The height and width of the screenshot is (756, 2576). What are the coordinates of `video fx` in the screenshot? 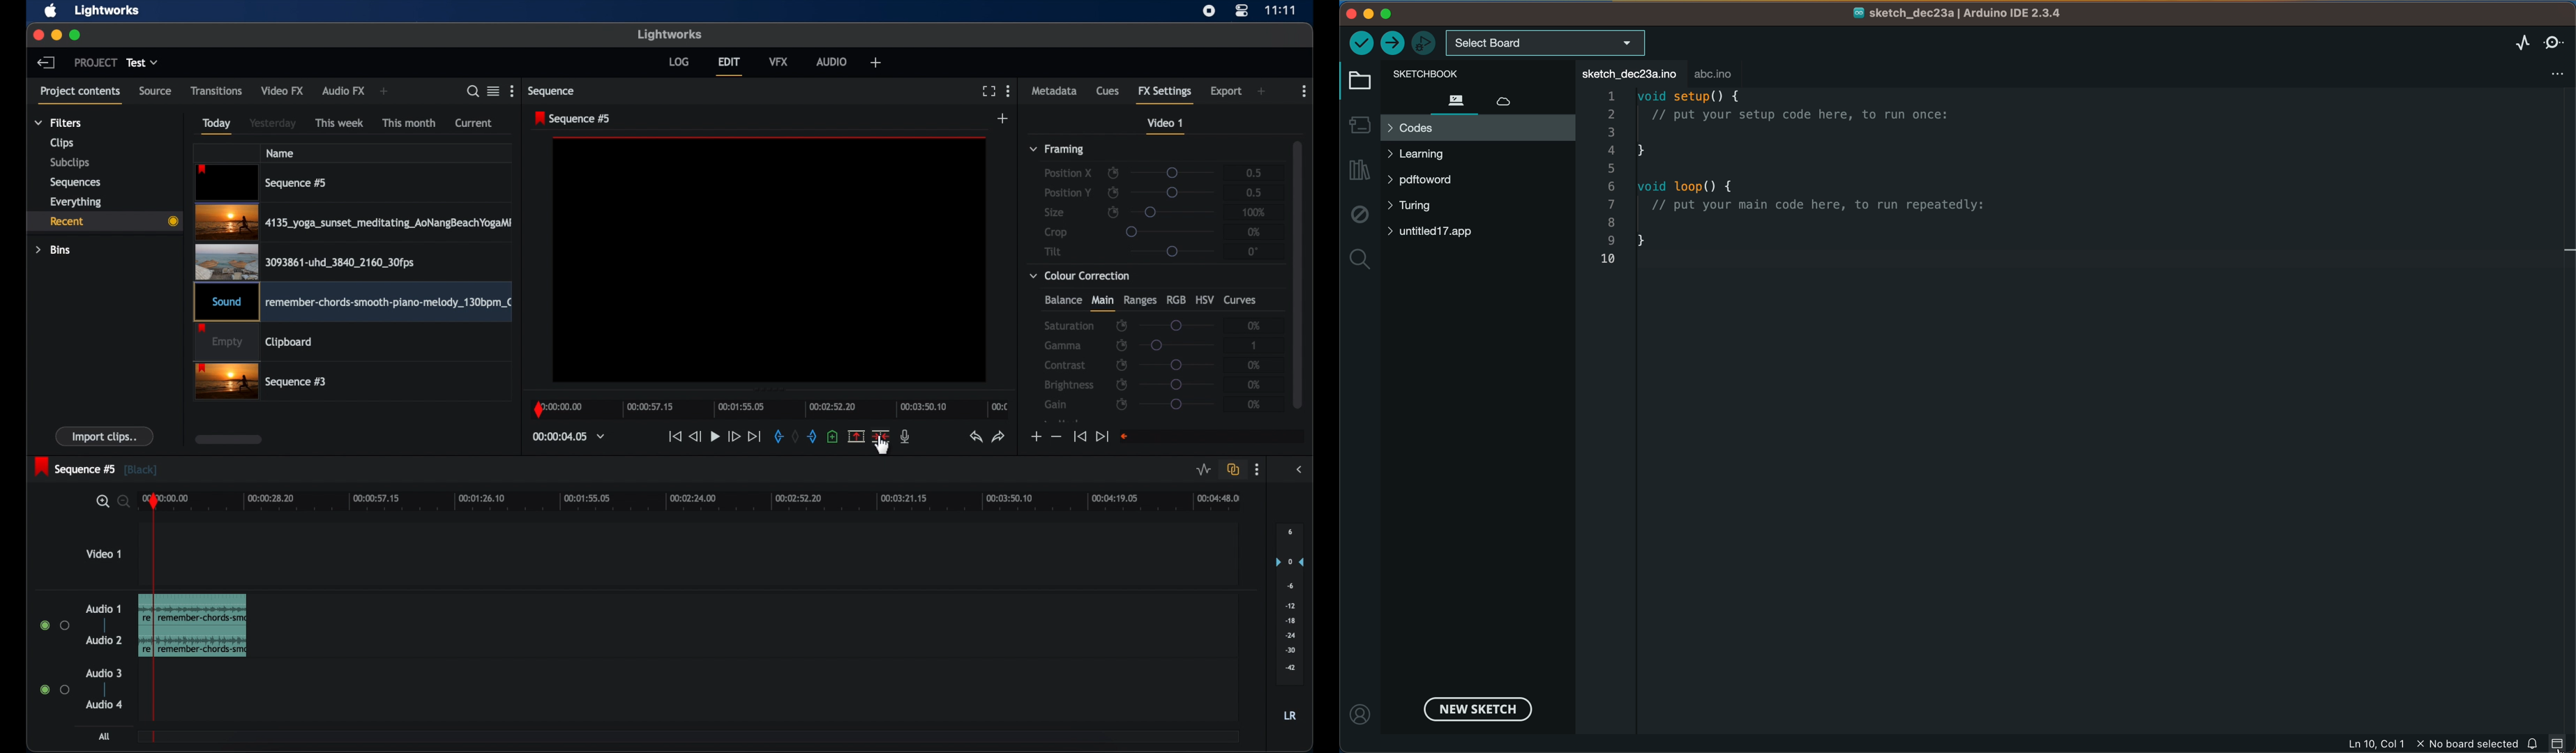 It's located at (283, 91).